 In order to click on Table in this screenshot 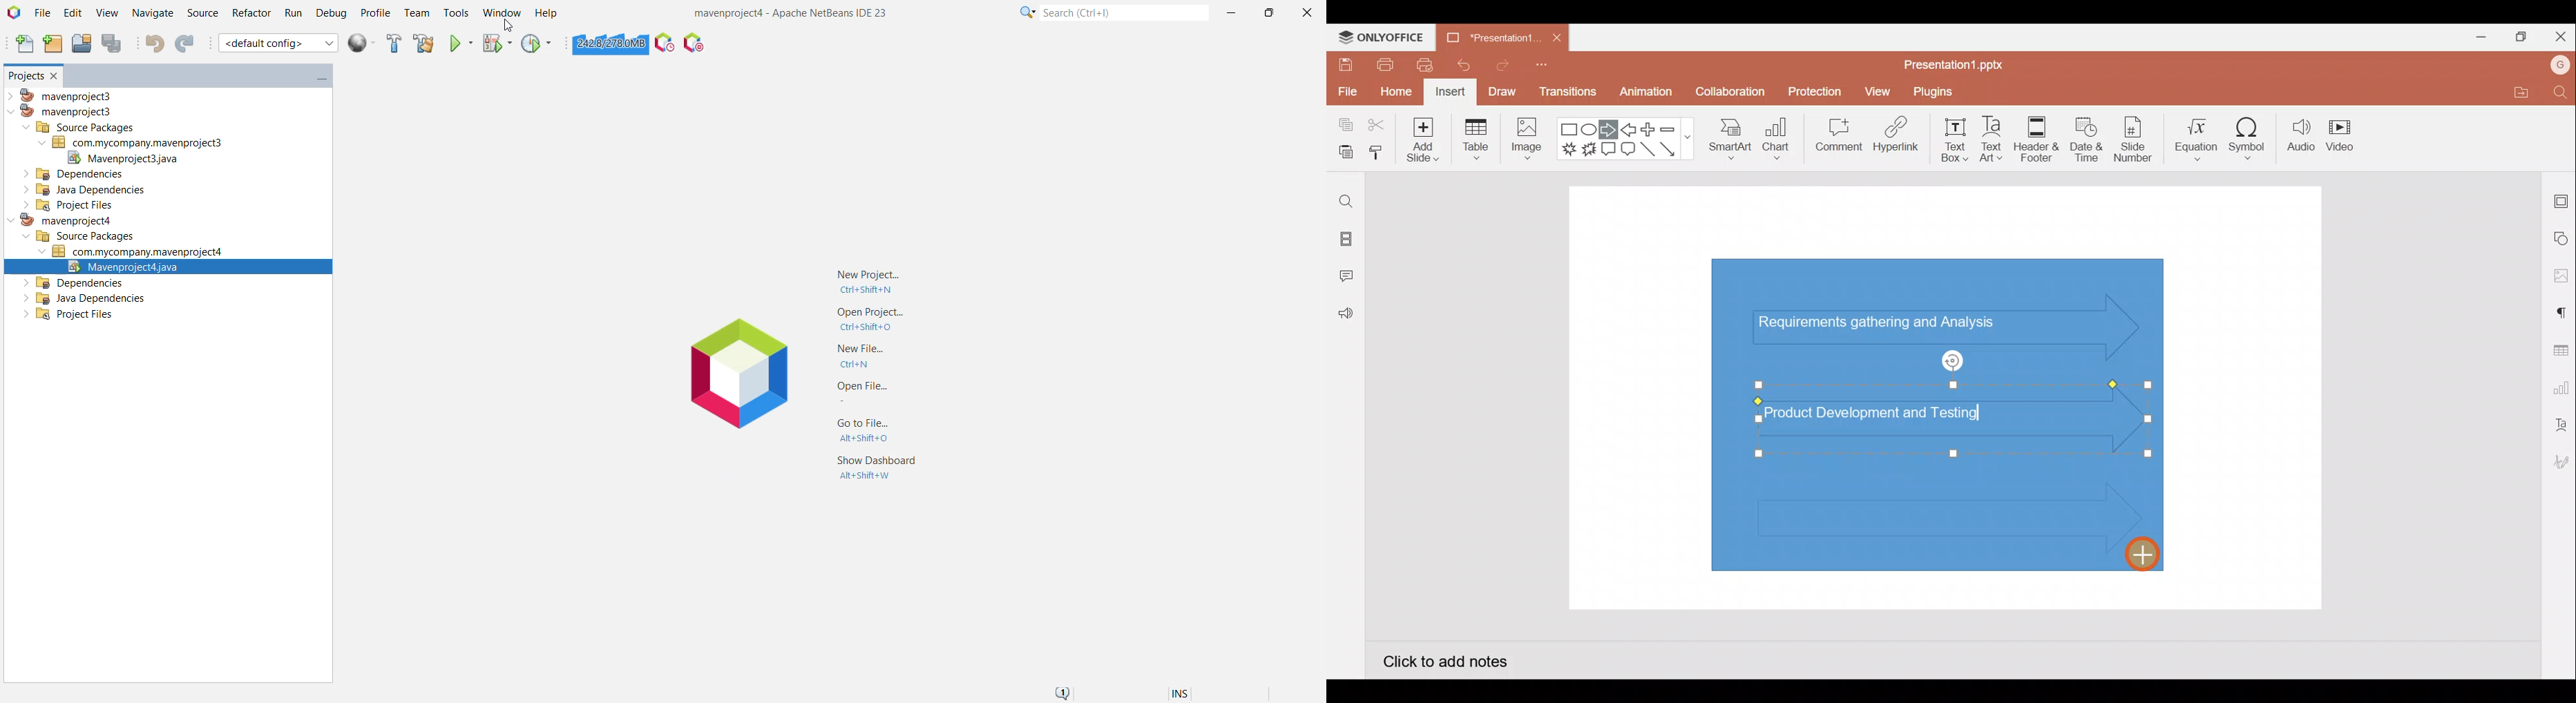, I will do `click(1477, 141)`.